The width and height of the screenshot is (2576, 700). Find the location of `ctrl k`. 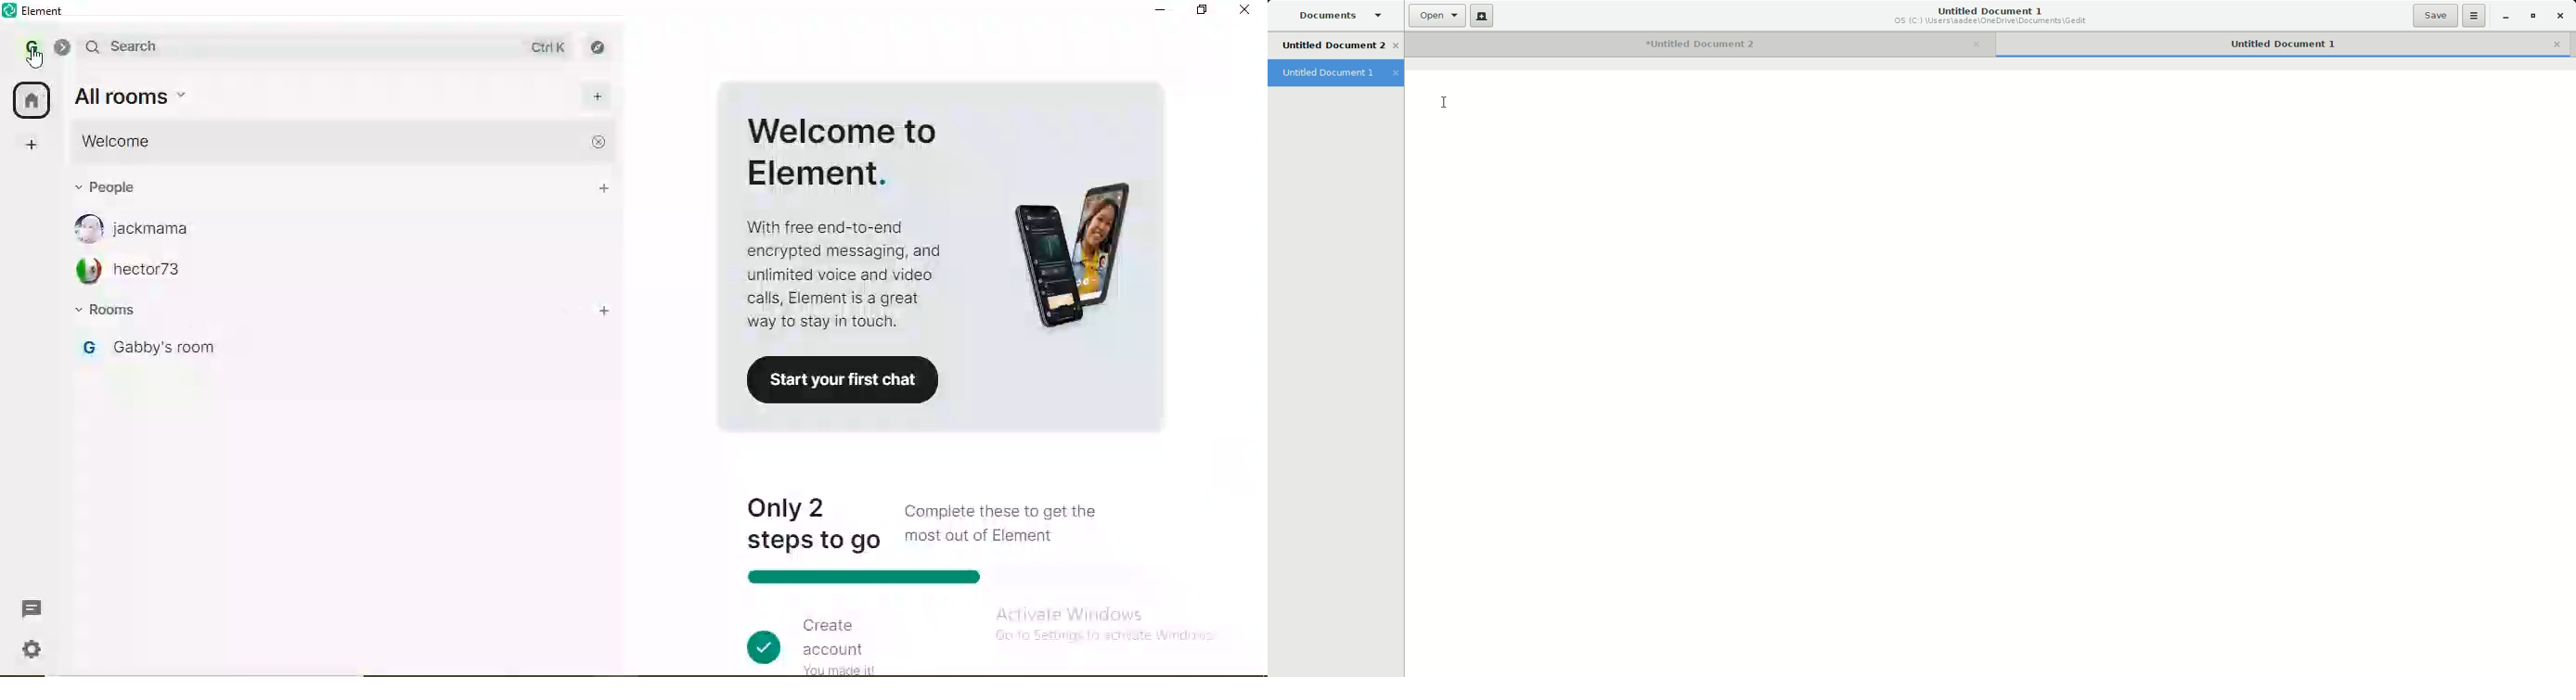

ctrl k is located at coordinates (551, 48).